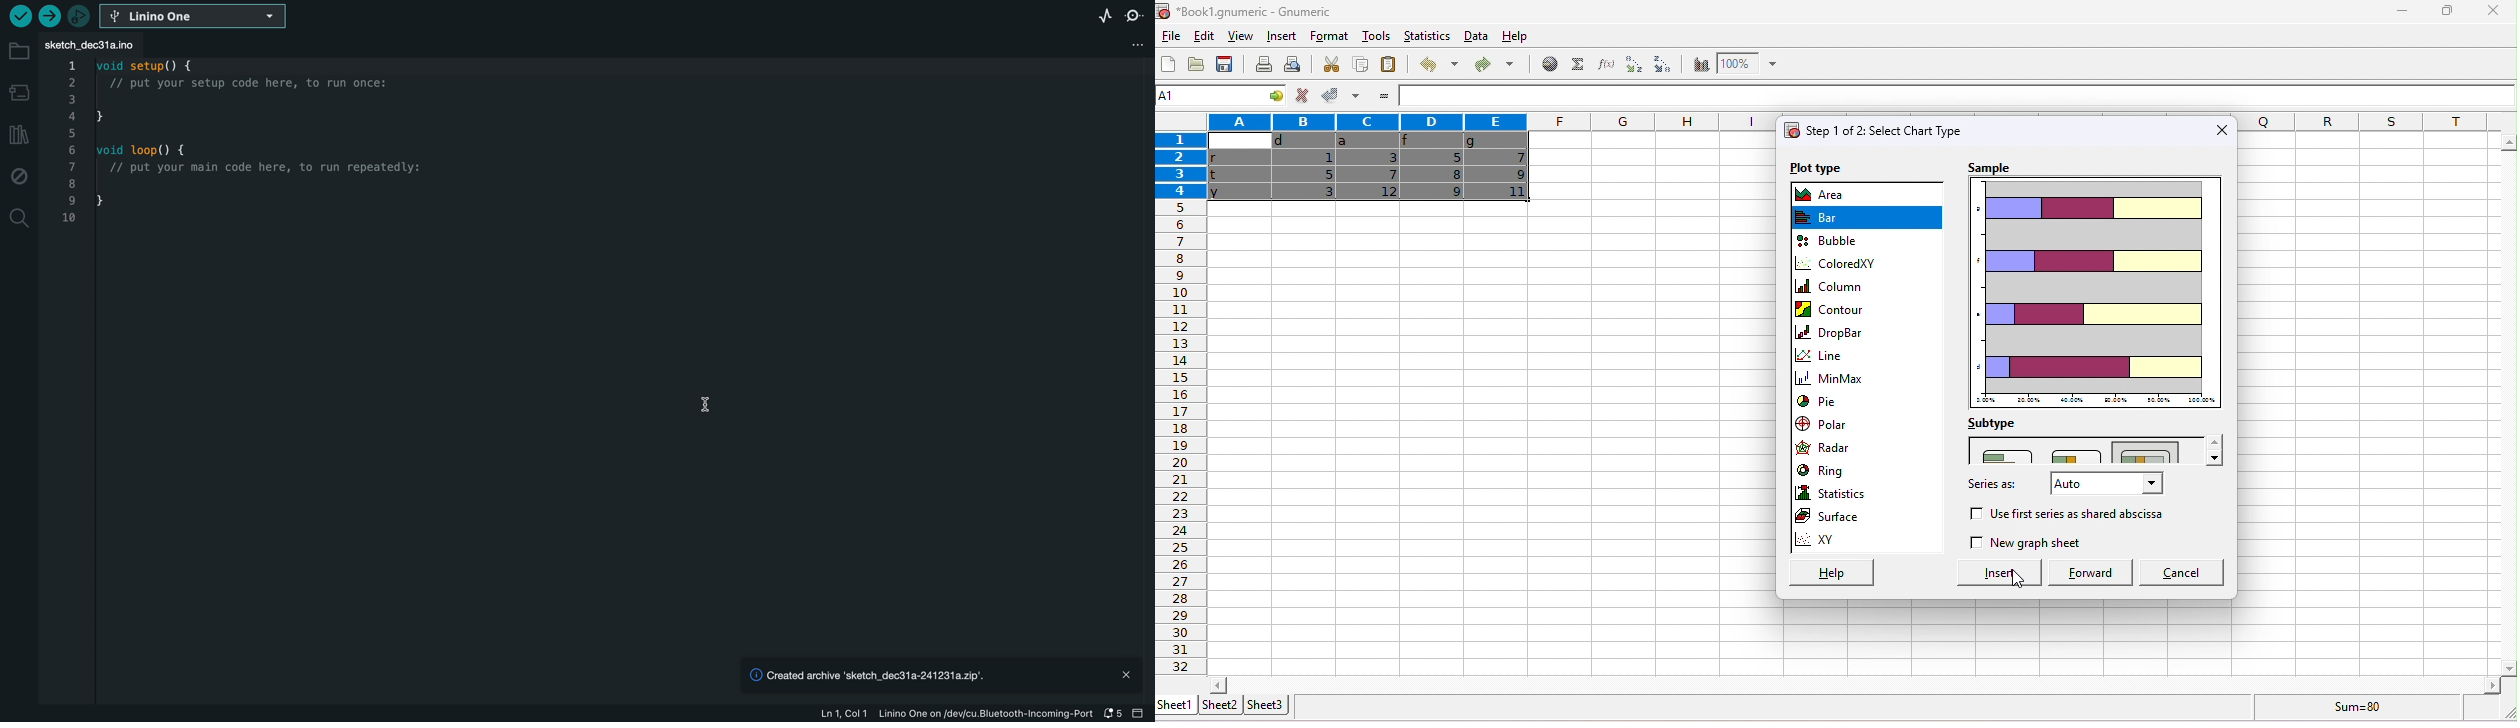 This screenshot has height=728, width=2520. Describe the element at coordinates (1376, 35) in the screenshot. I see `tools` at that location.